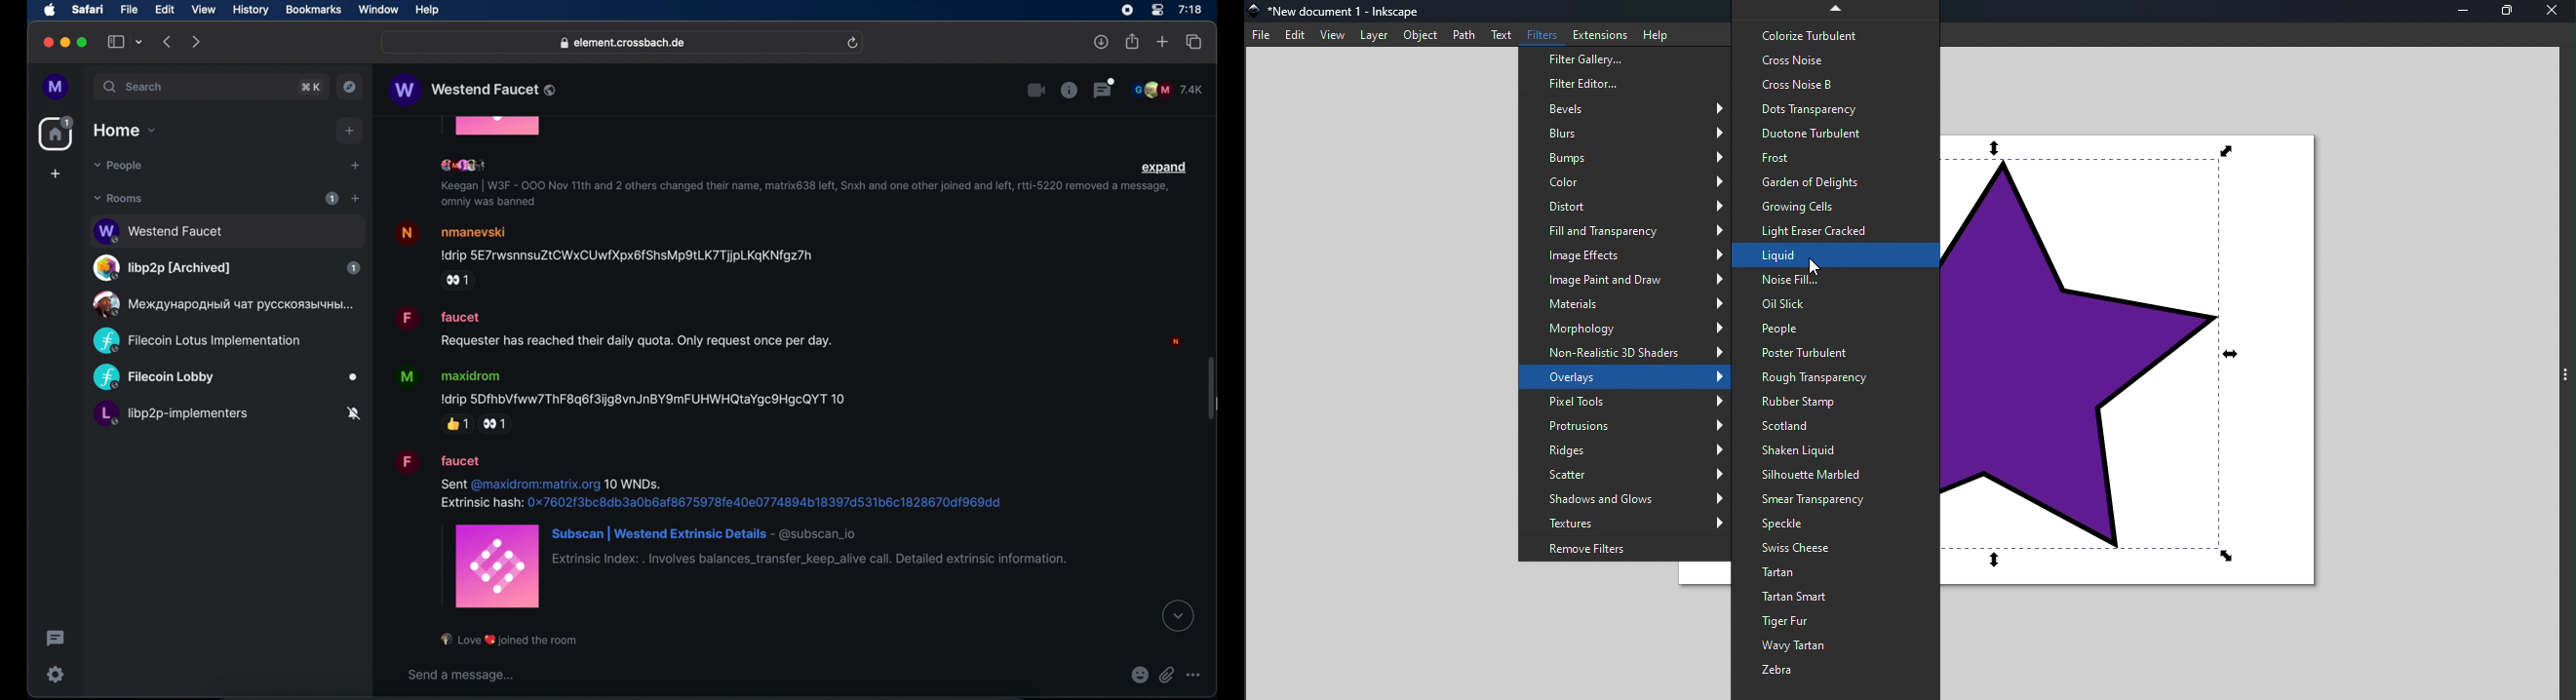 The width and height of the screenshot is (2576, 700). I want to click on Silhouette Marbled, so click(1834, 473).